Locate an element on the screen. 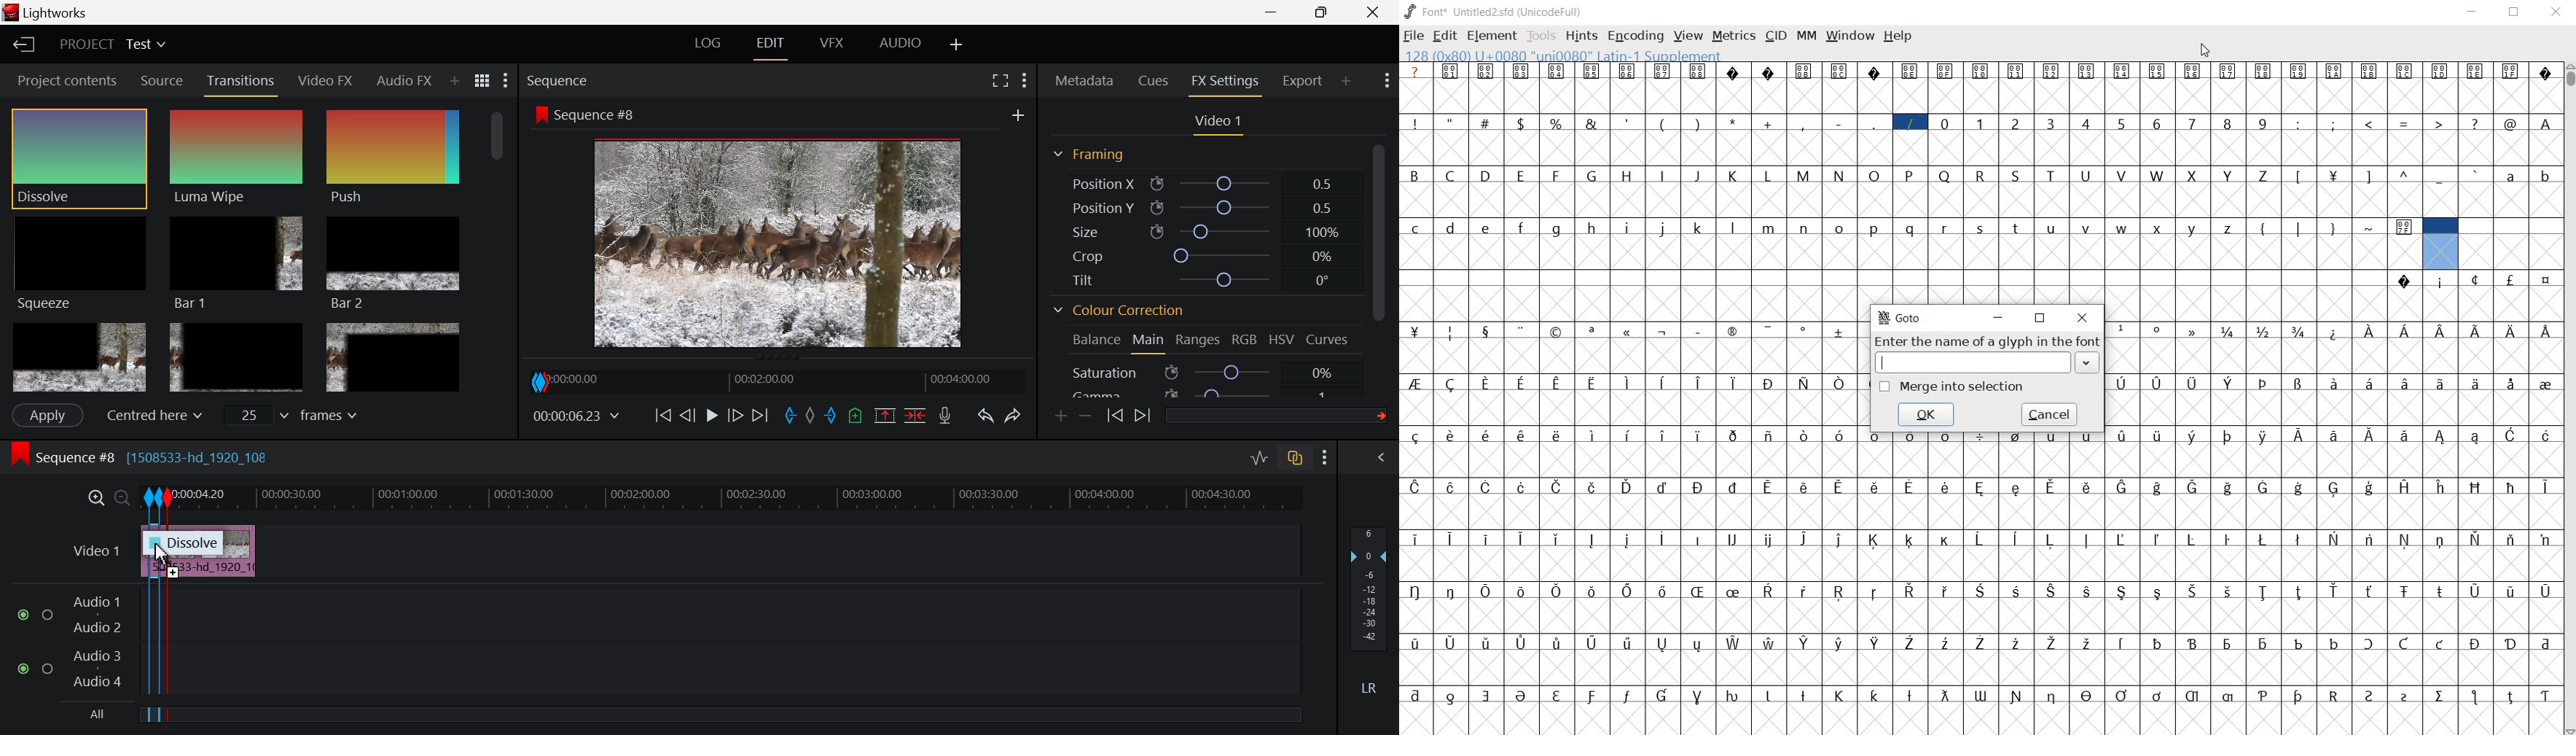 Image resolution: width=2576 pixels, height=756 pixels. Symbol is located at coordinates (2406, 331).